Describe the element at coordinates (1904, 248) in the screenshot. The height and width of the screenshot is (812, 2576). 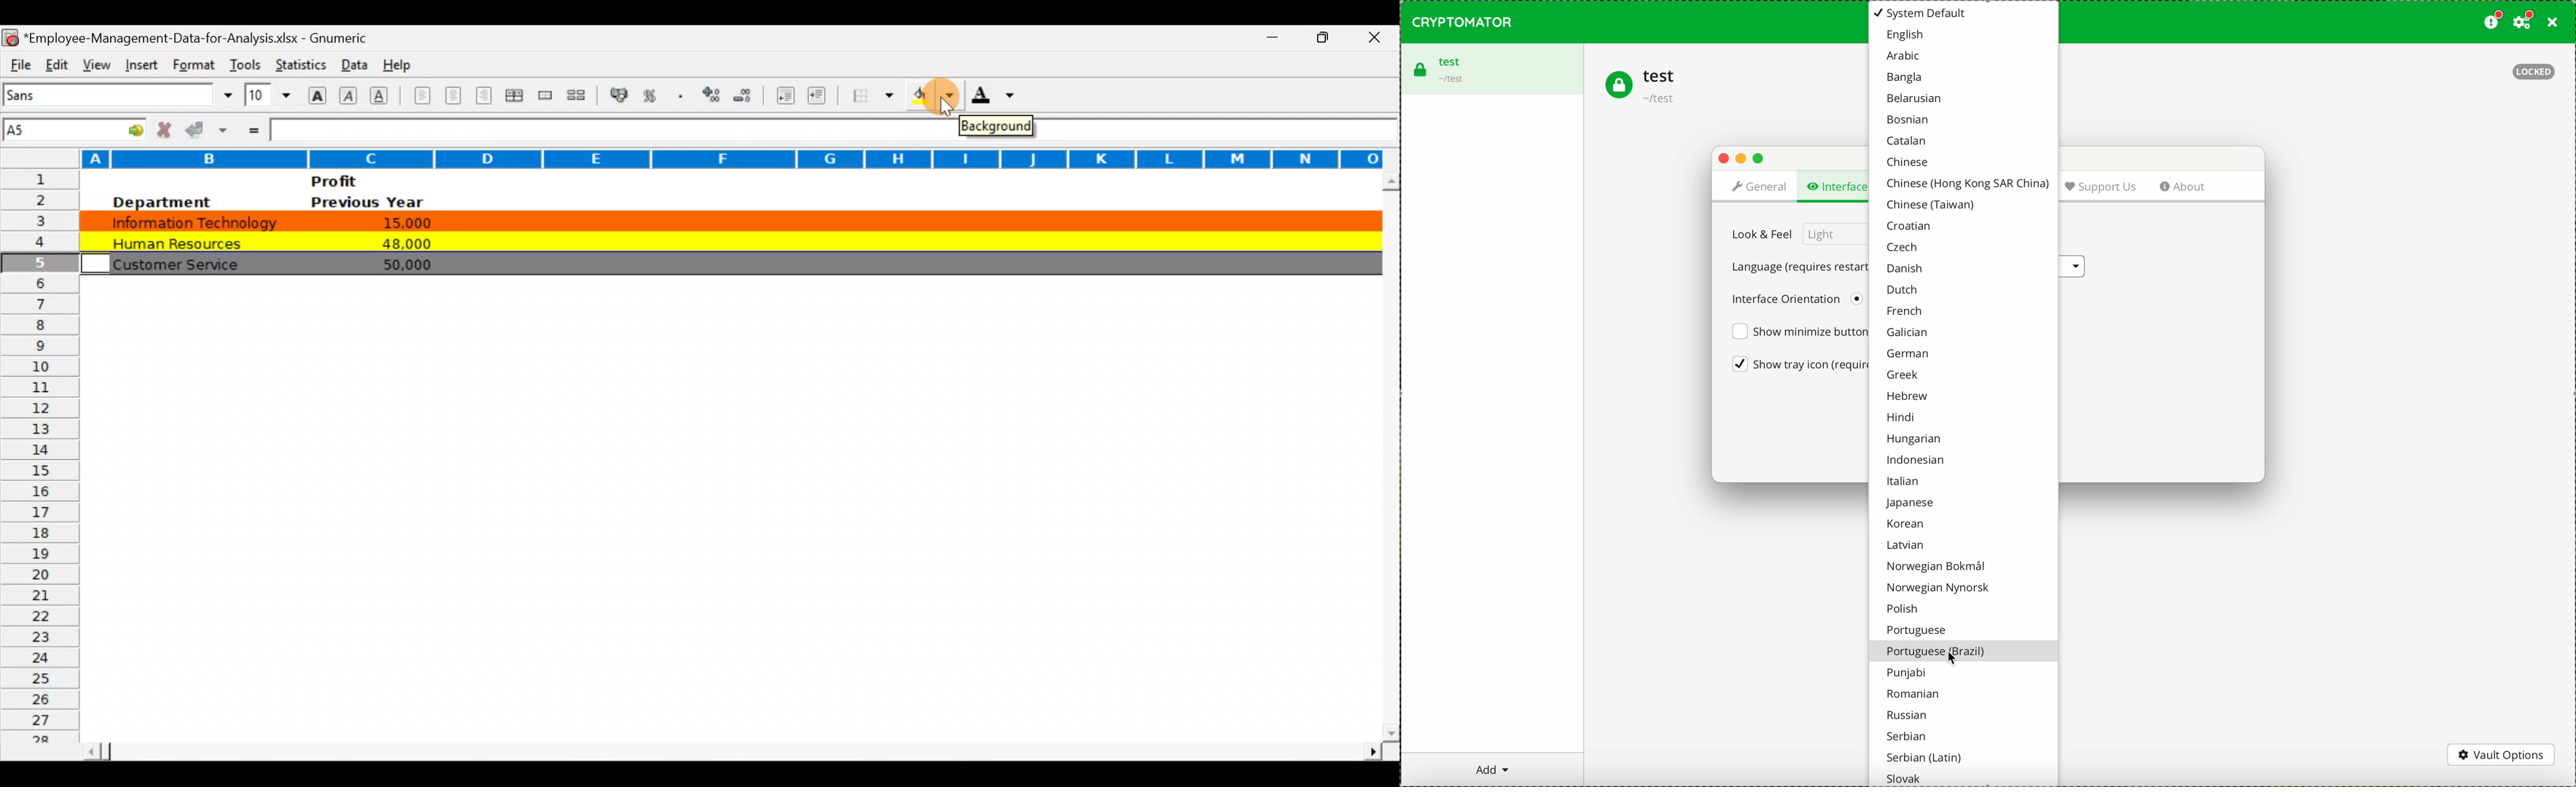
I see `czech` at that location.